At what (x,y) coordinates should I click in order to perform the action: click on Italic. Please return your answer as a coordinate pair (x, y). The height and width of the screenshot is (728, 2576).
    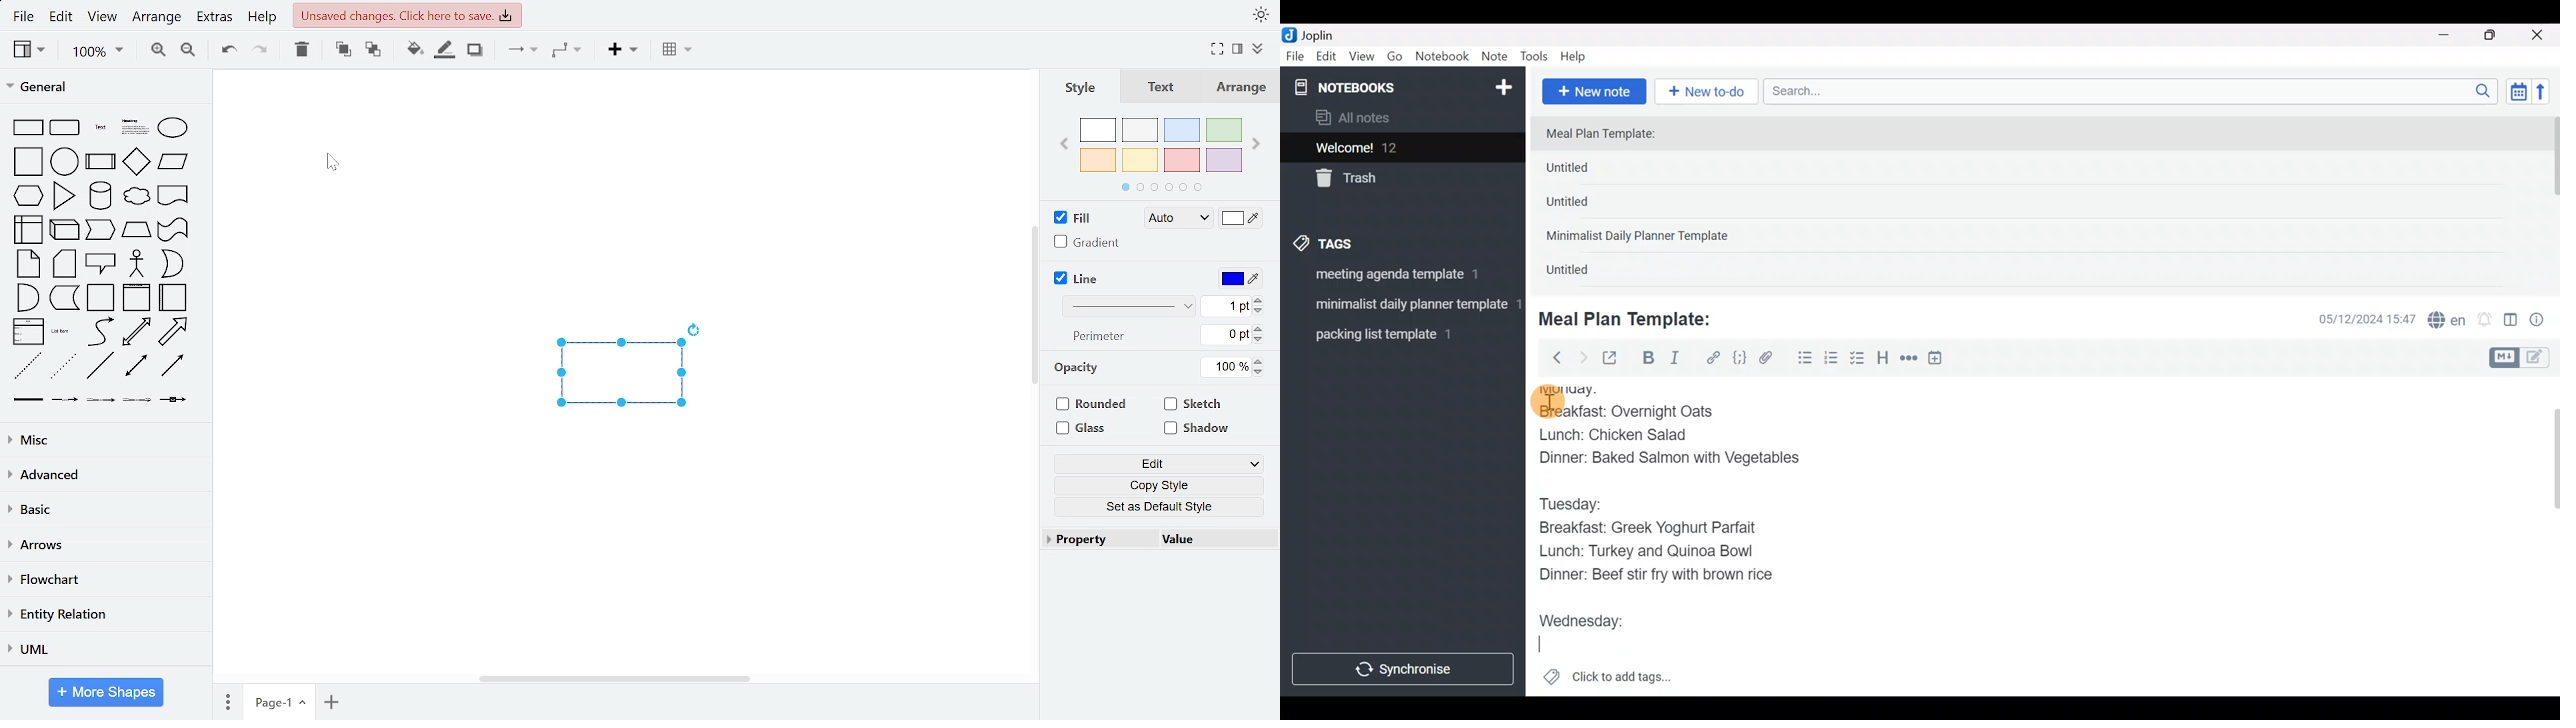
    Looking at the image, I should click on (1673, 361).